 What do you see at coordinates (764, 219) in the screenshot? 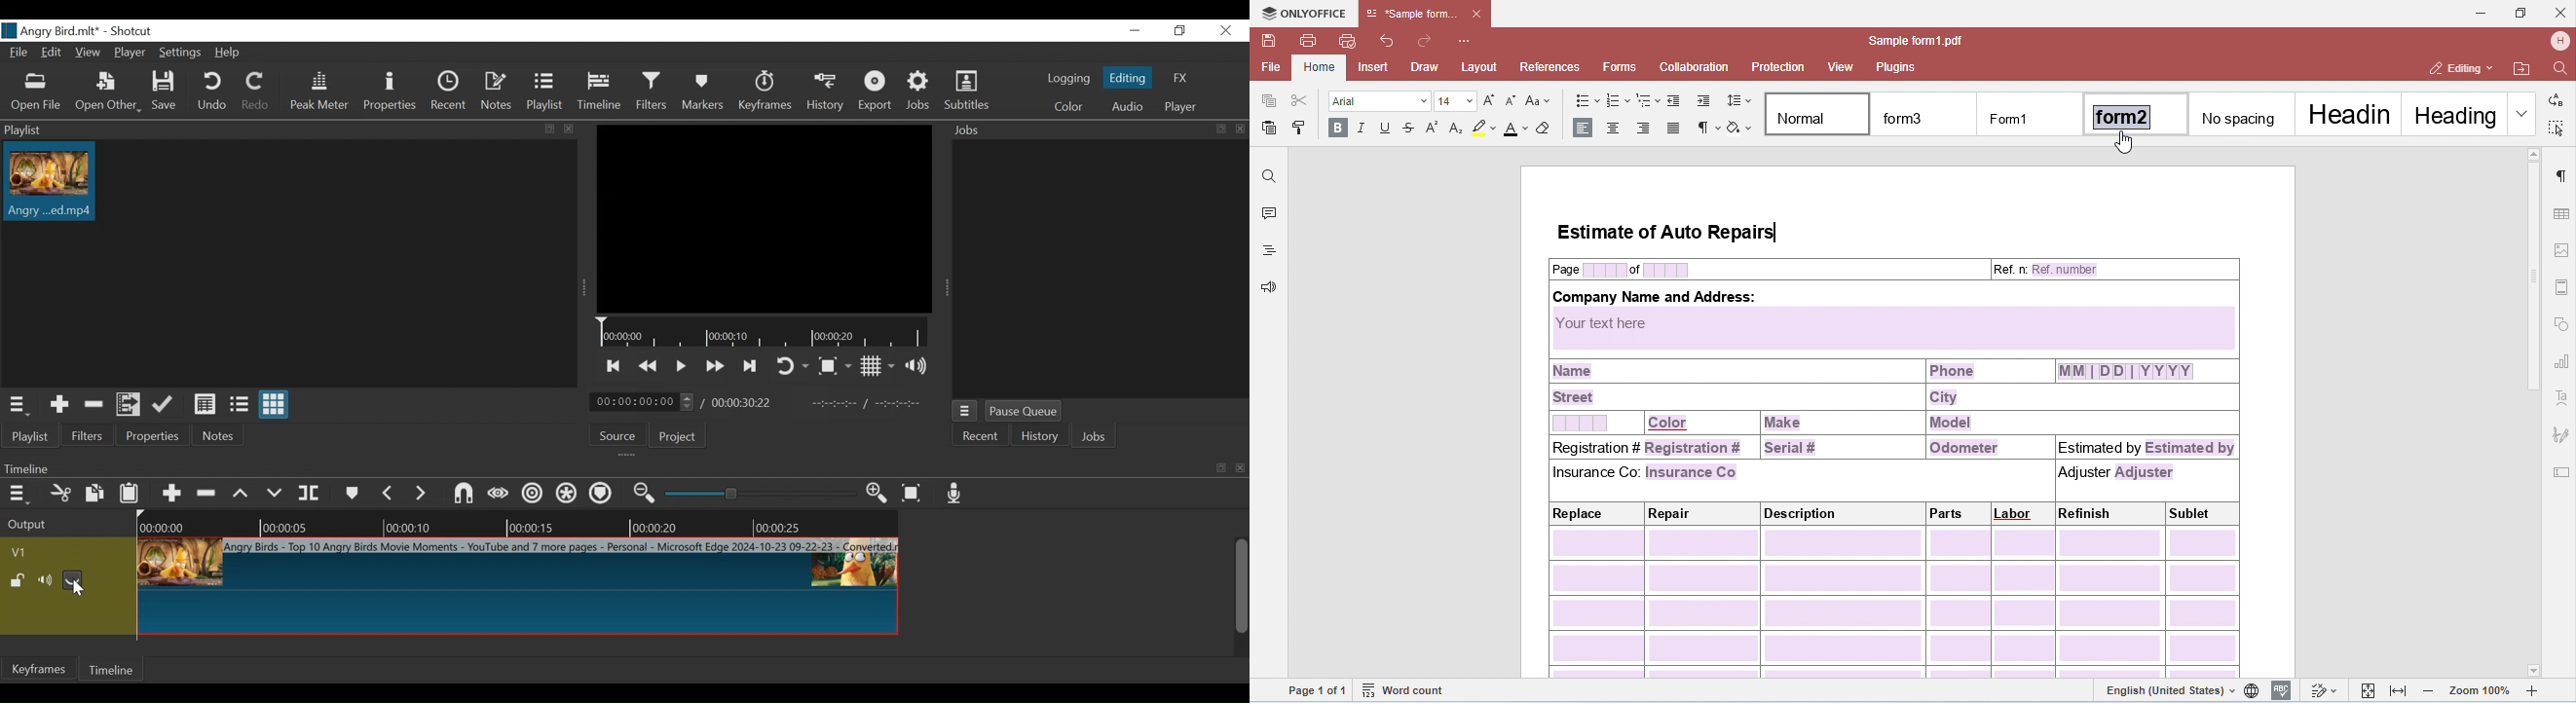
I see `Media Viewer` at bounding box center [764, 219].